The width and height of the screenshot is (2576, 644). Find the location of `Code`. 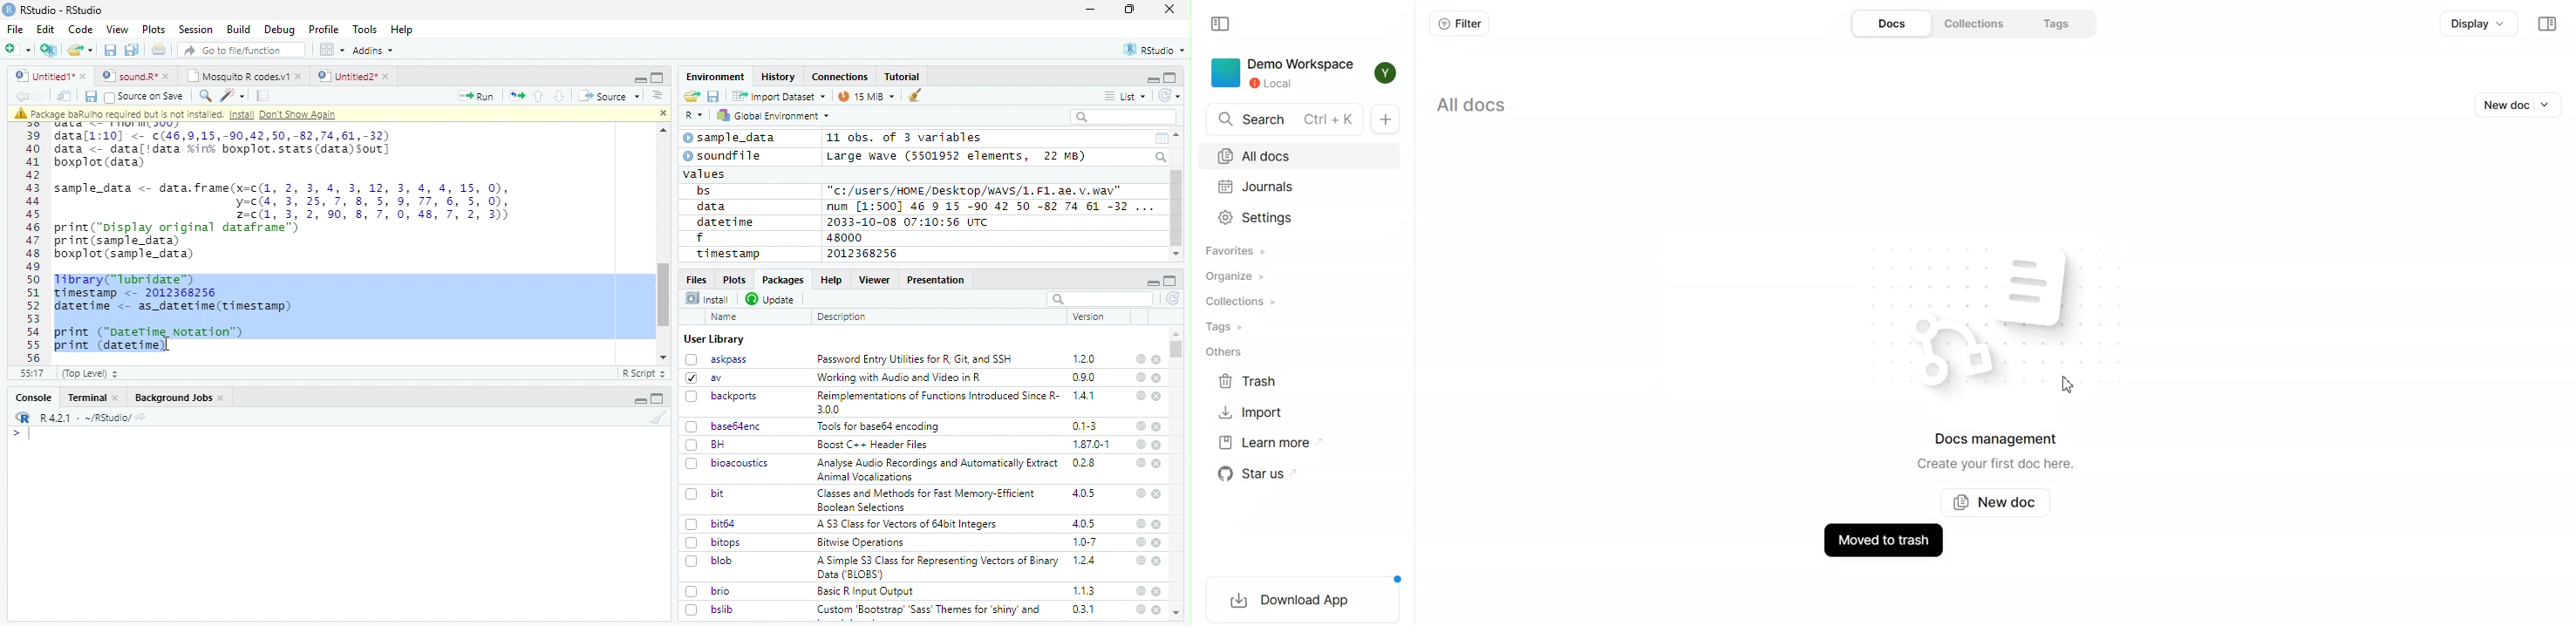

Code is located at coordinates (79, 30).